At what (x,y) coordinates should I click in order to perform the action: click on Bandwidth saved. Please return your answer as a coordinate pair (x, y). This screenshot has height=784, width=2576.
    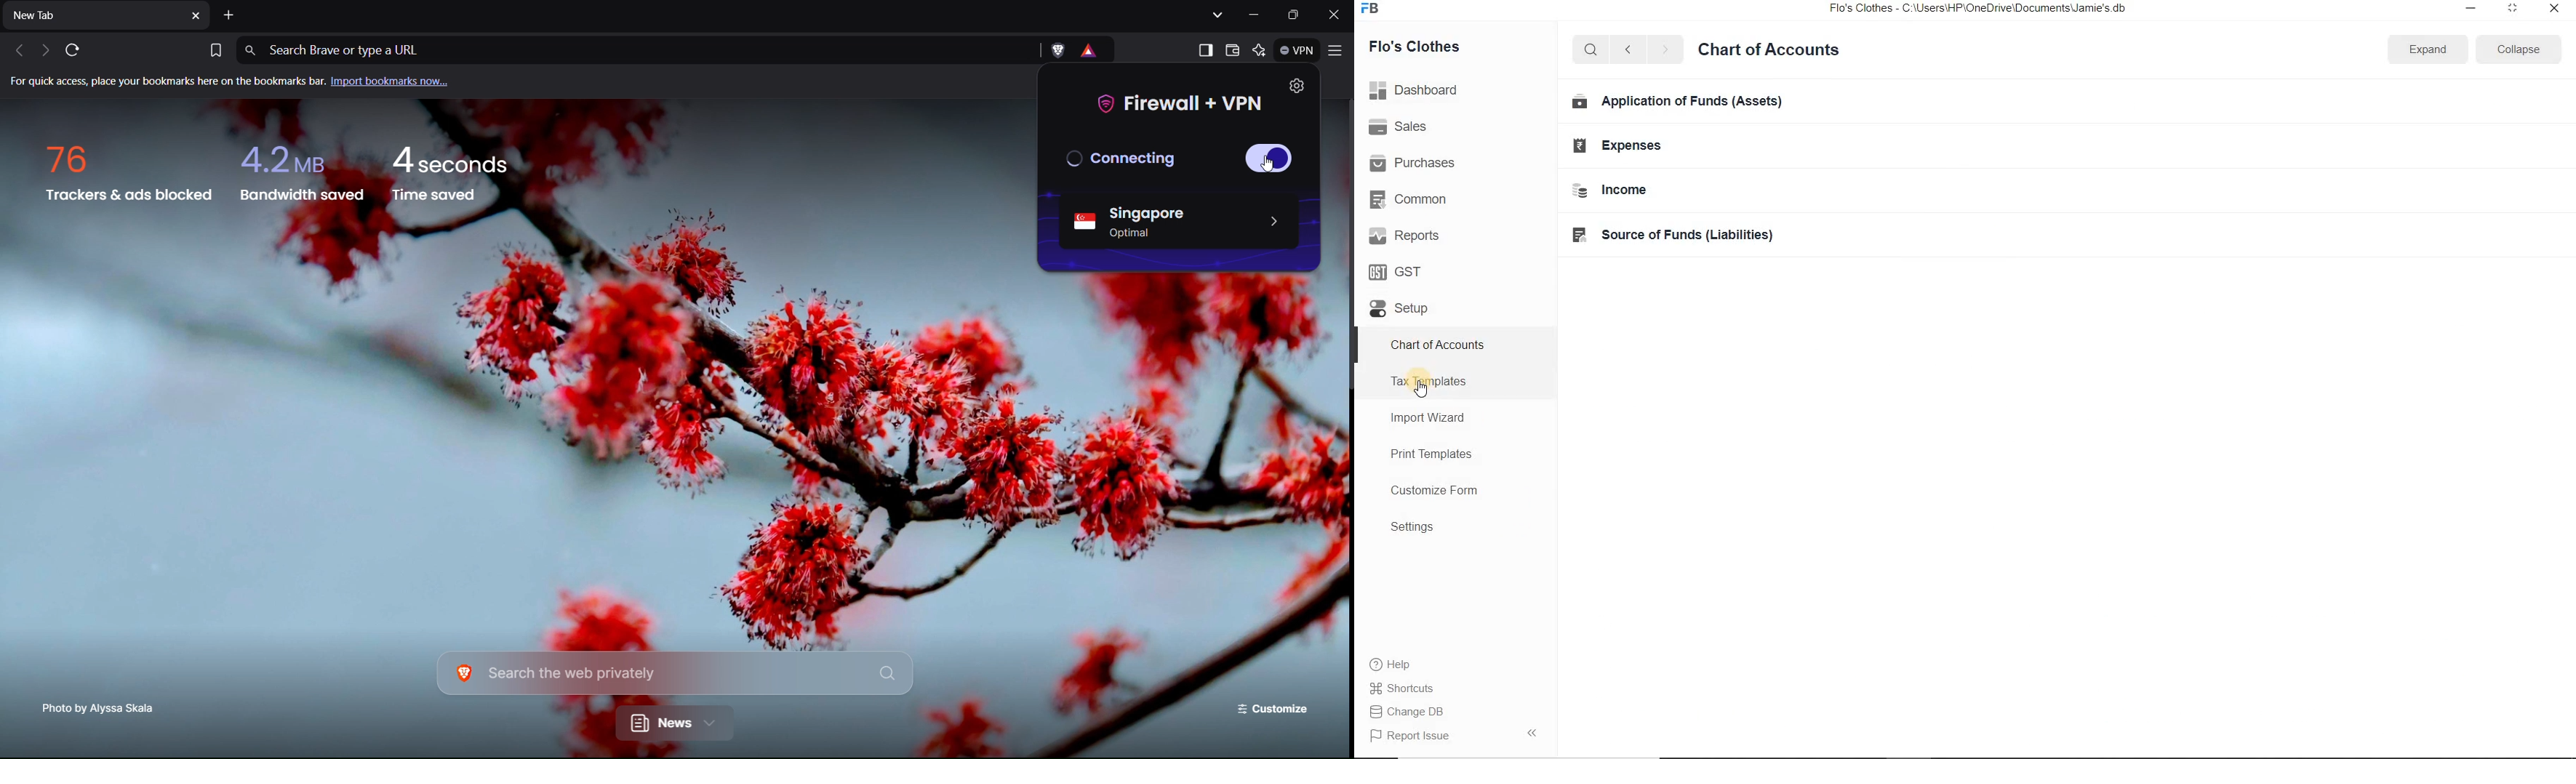
    Looking at the image, I should click on (300, 175).